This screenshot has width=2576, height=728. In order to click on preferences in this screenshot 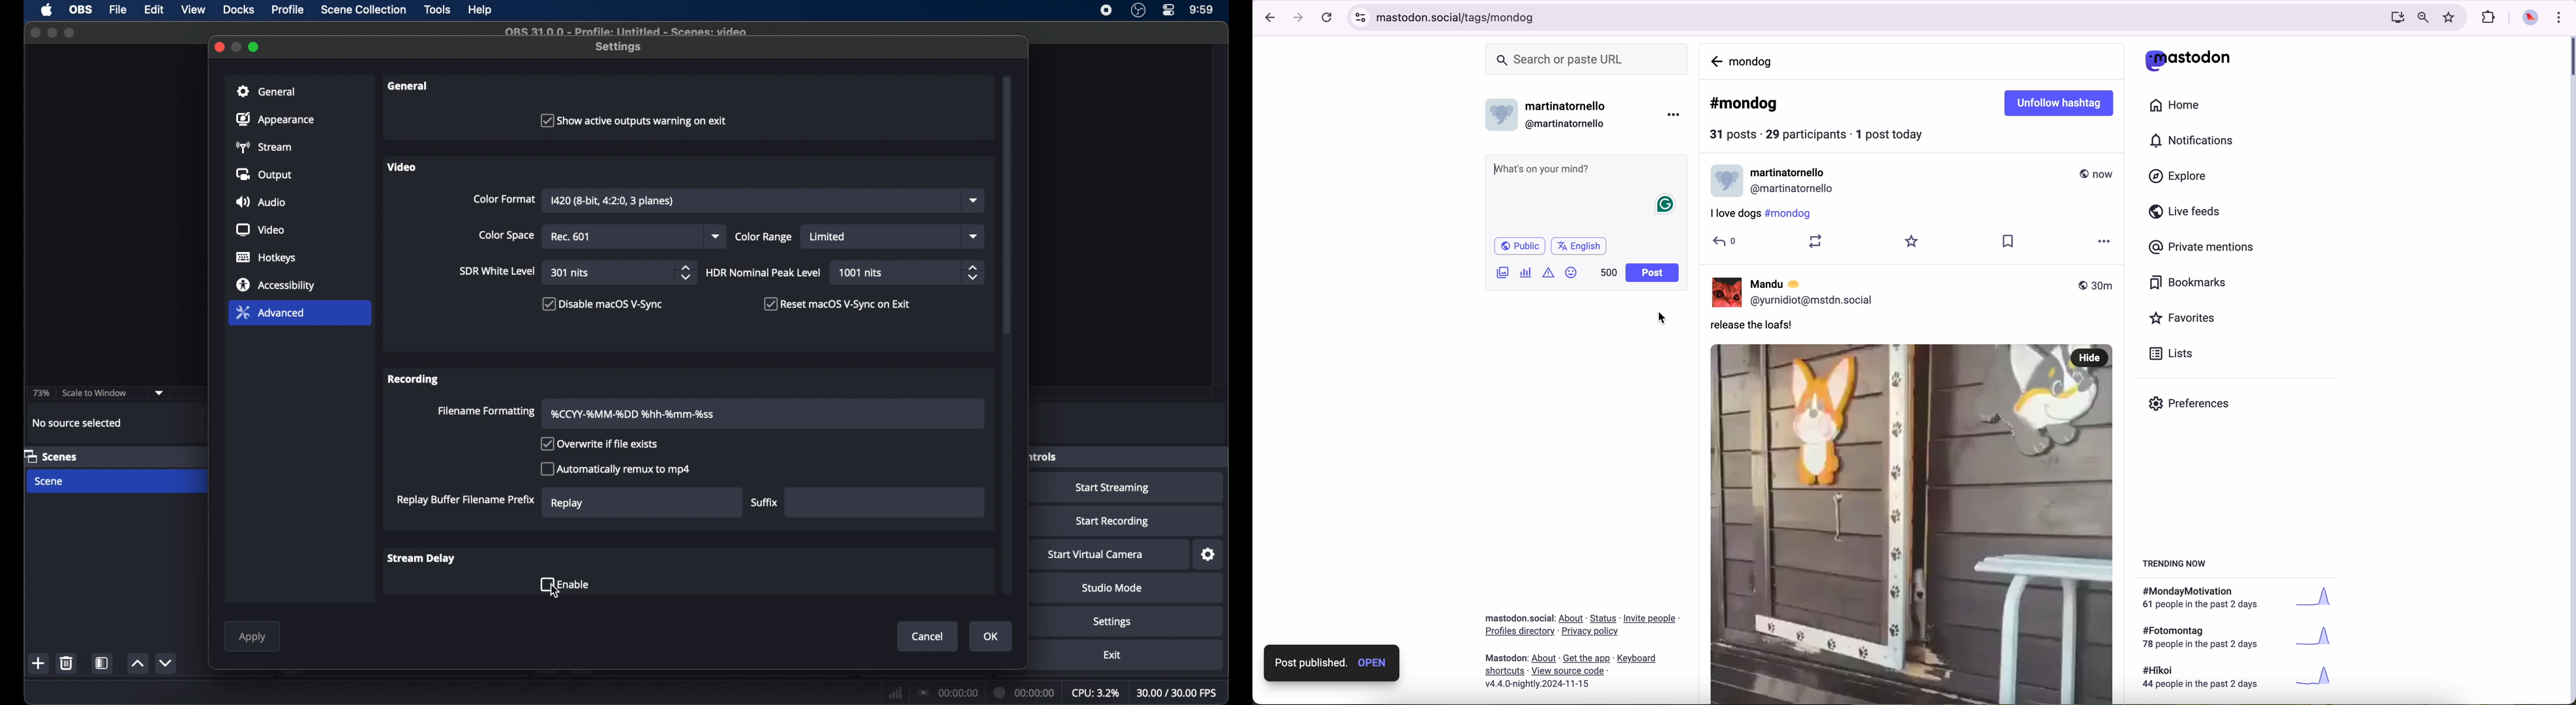, I will do `click(2191, 405)`.